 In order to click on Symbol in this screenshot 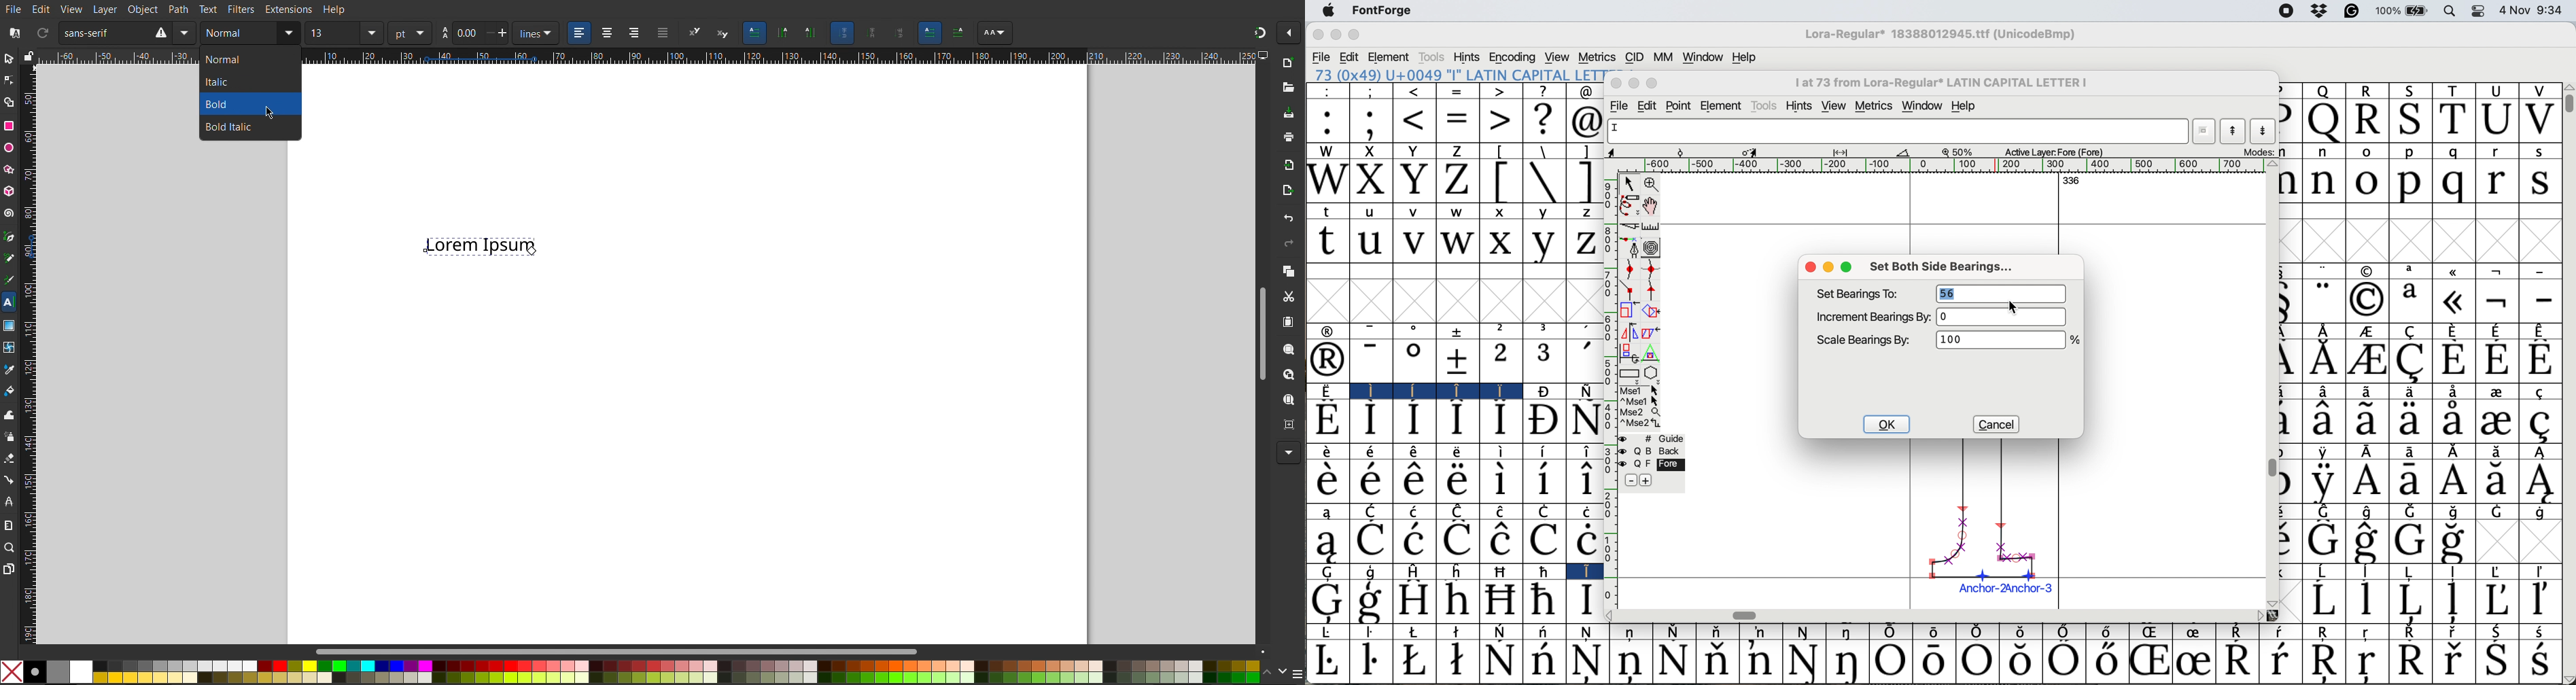, I will do `click(2500, 632)`.